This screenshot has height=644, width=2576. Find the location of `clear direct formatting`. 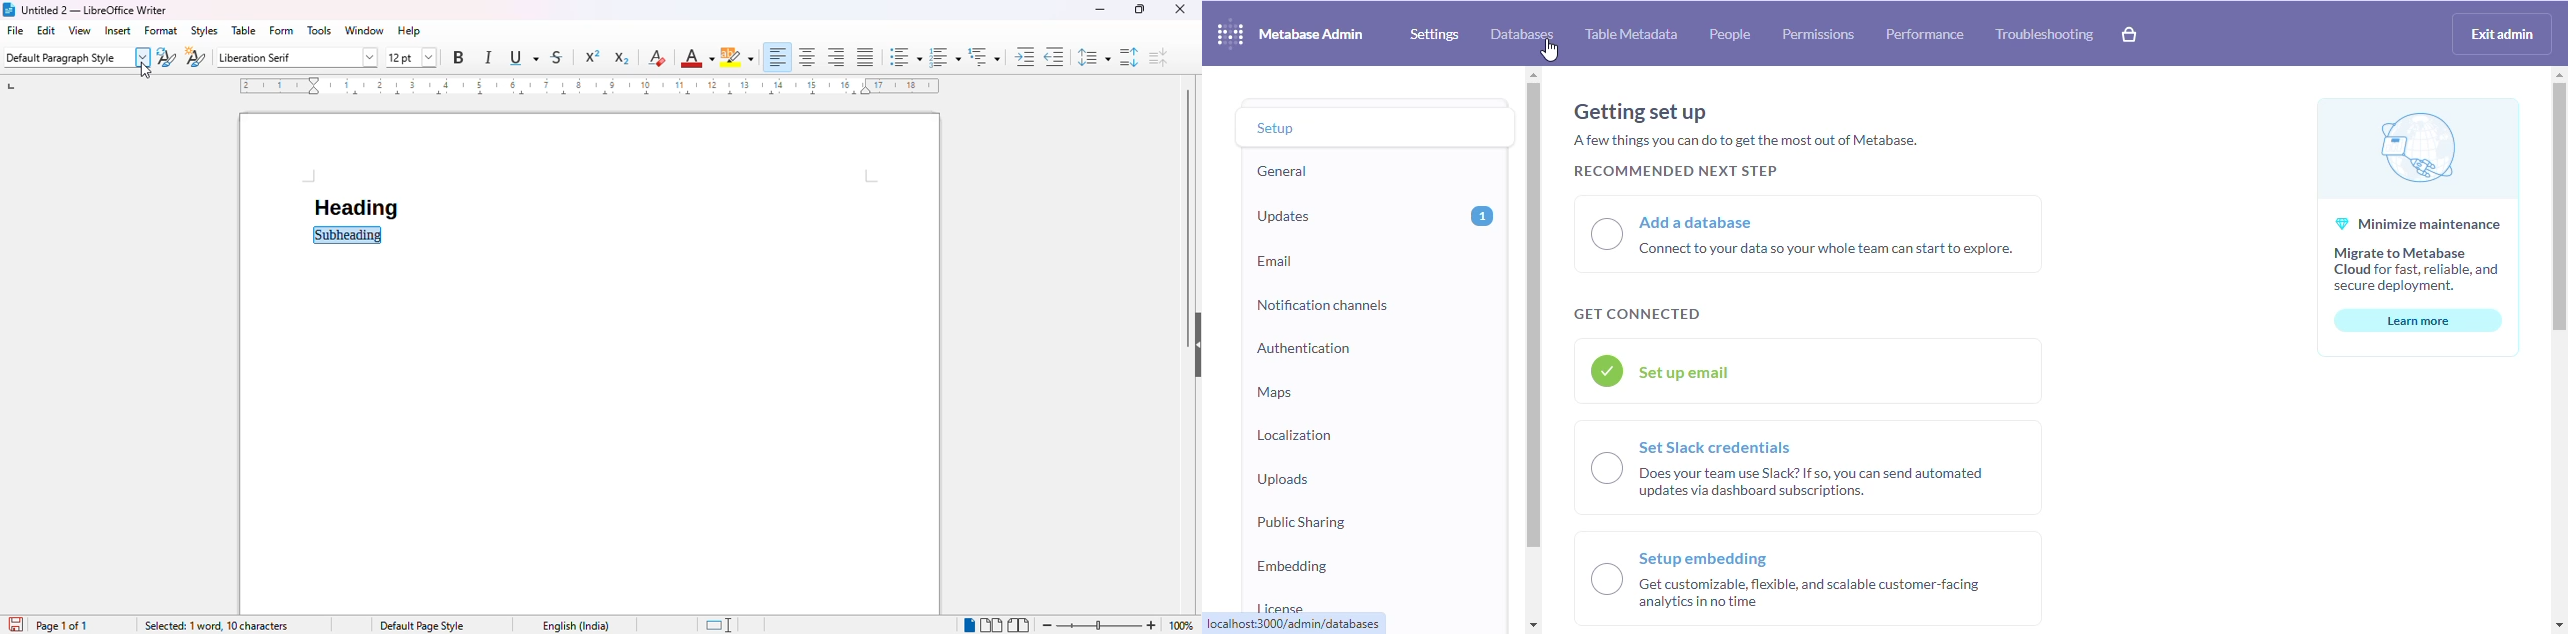

clear direct formatting is located at coordinates (657, 57).